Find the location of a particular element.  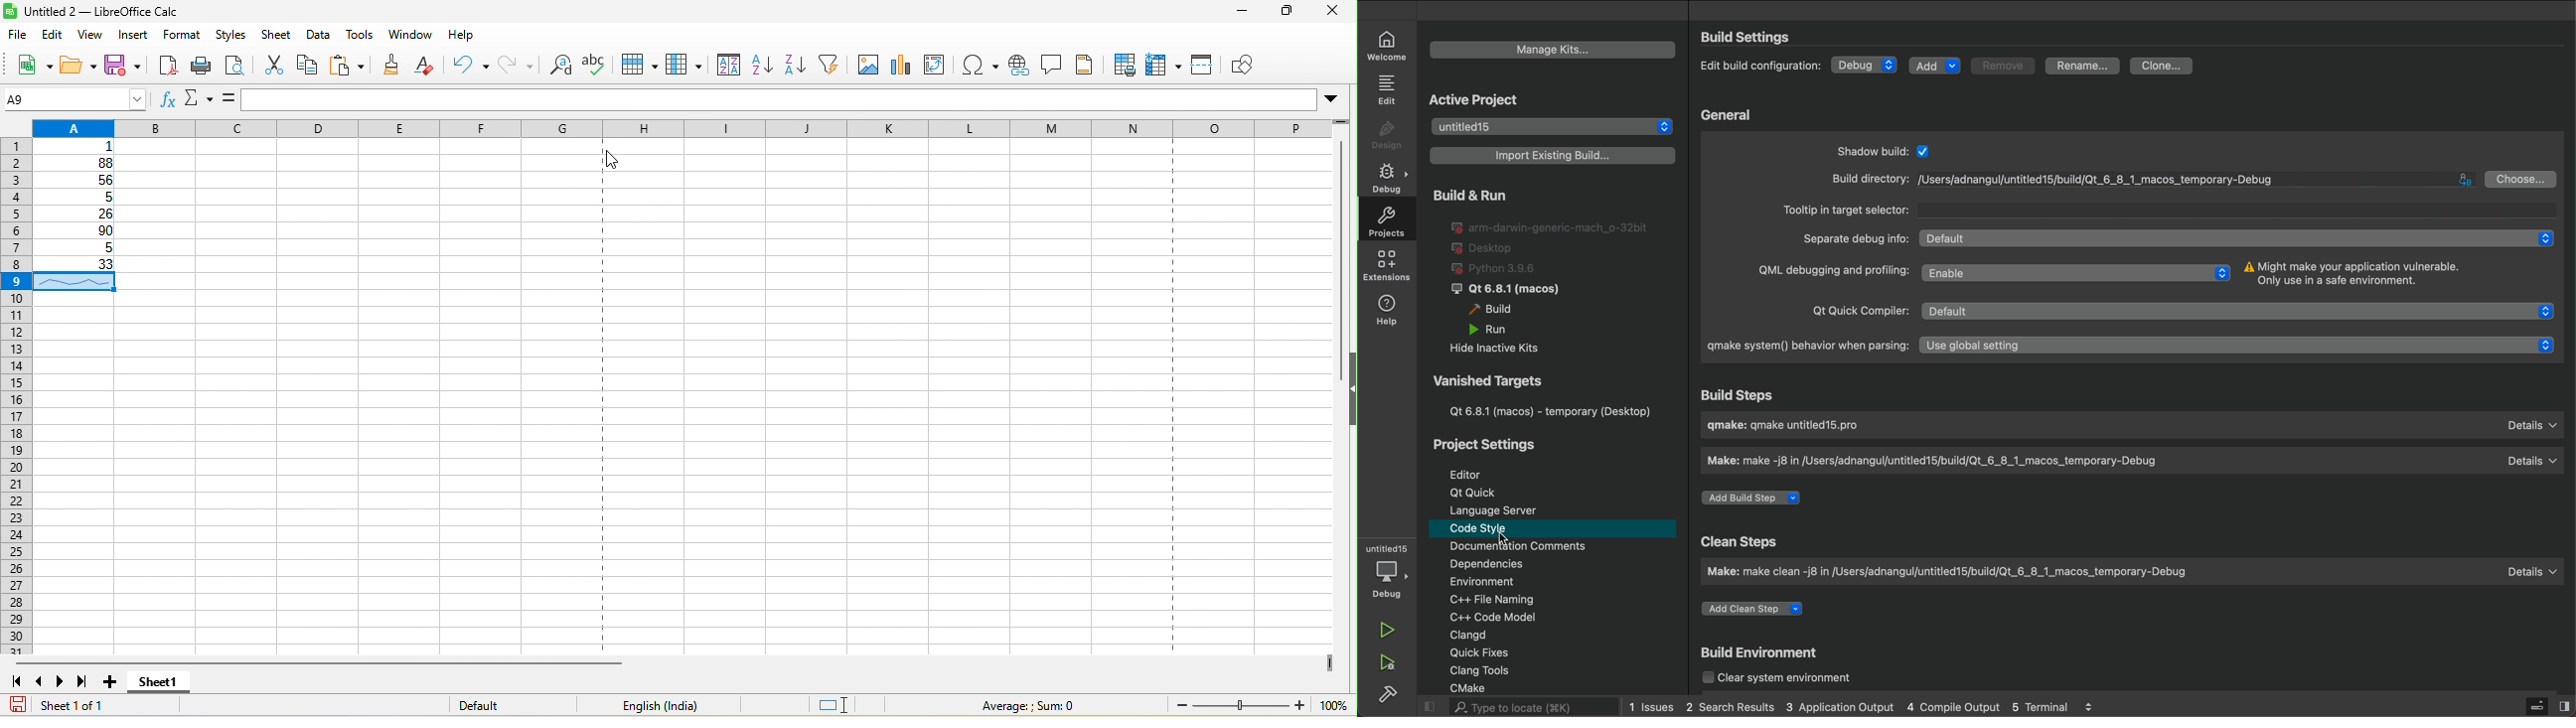

Average ; Sum 0 is located at coordinates (1032, 702).